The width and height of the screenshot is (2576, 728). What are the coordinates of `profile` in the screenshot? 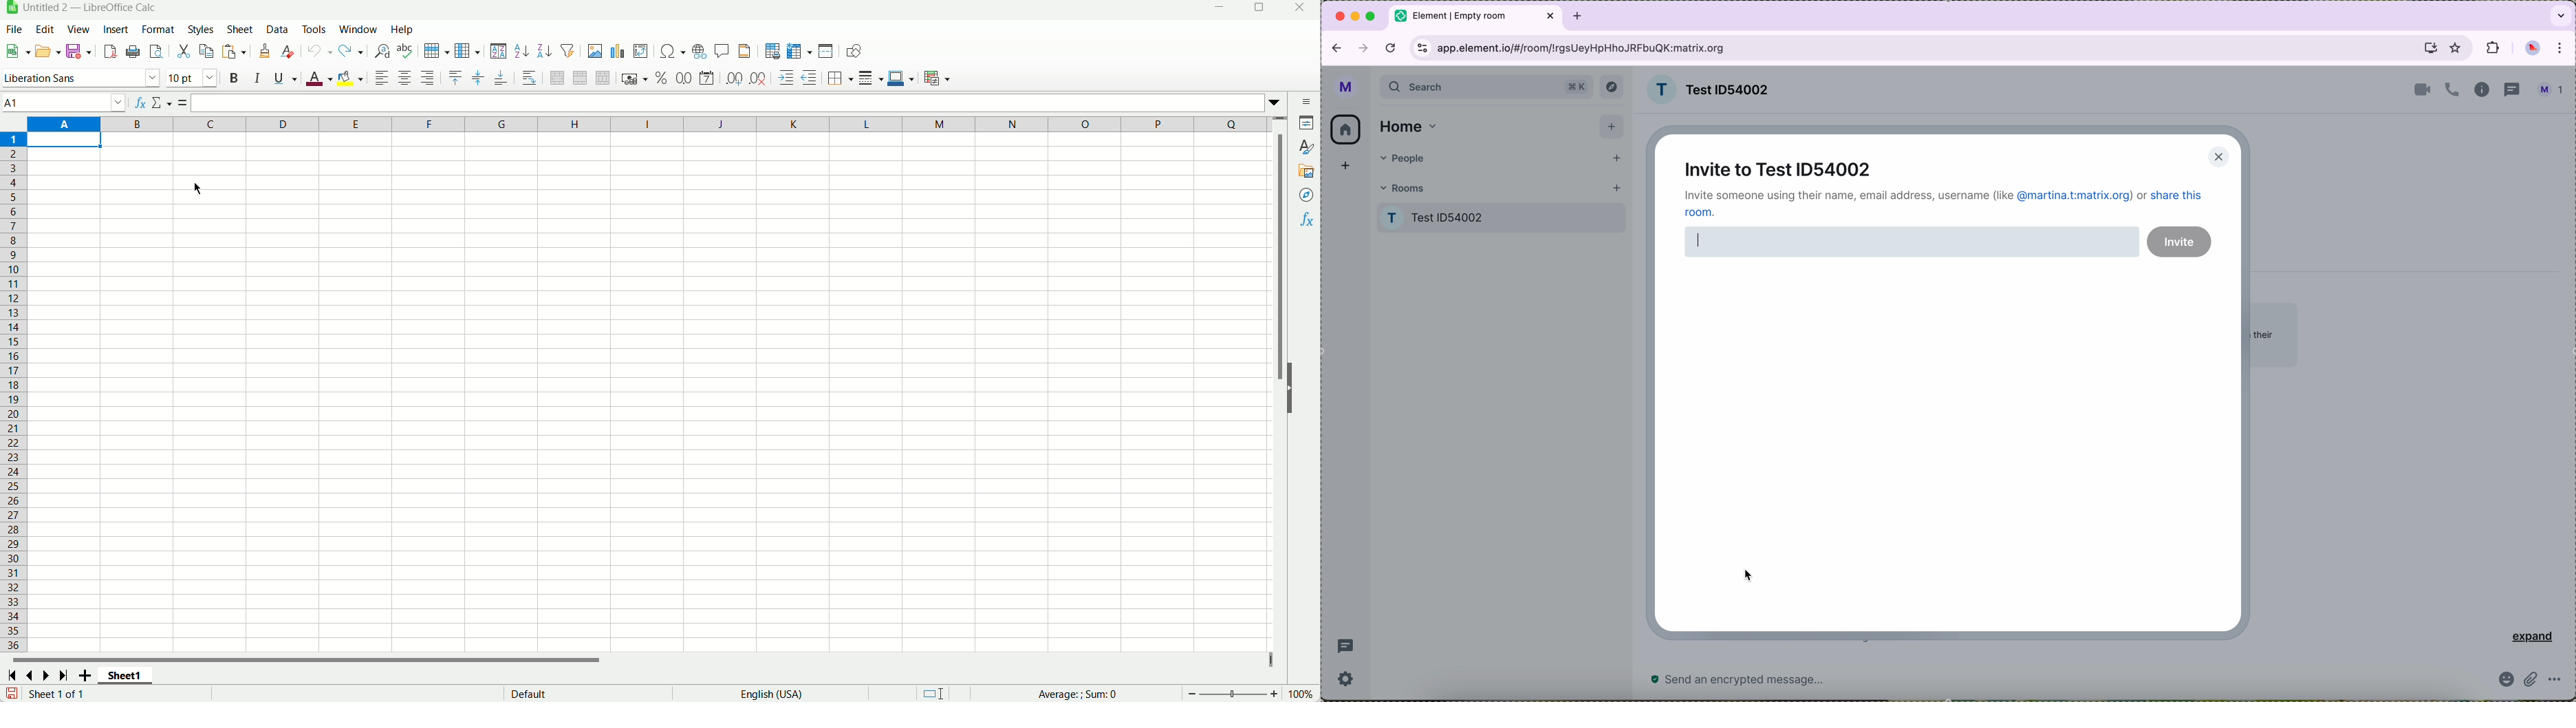 It's located at (1347, 87).